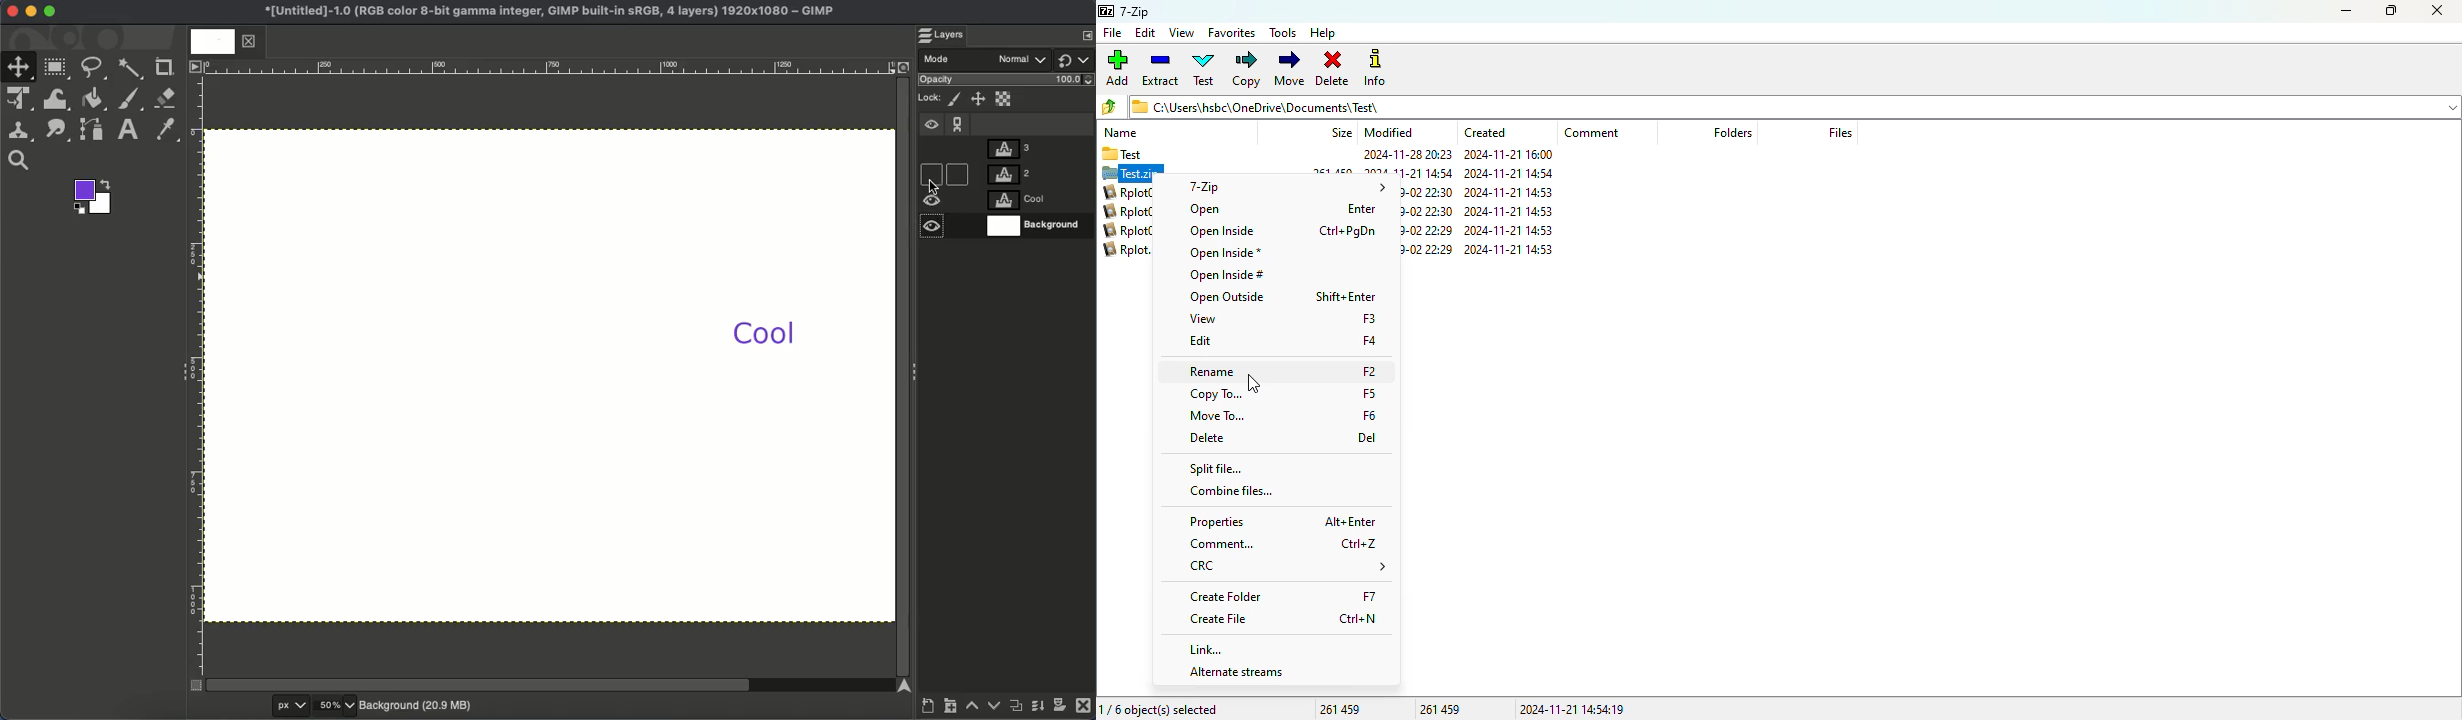  What do you see at coordinates (1111, 33) in the screenshot?
I see `file` at bounding box center [1111, 33].